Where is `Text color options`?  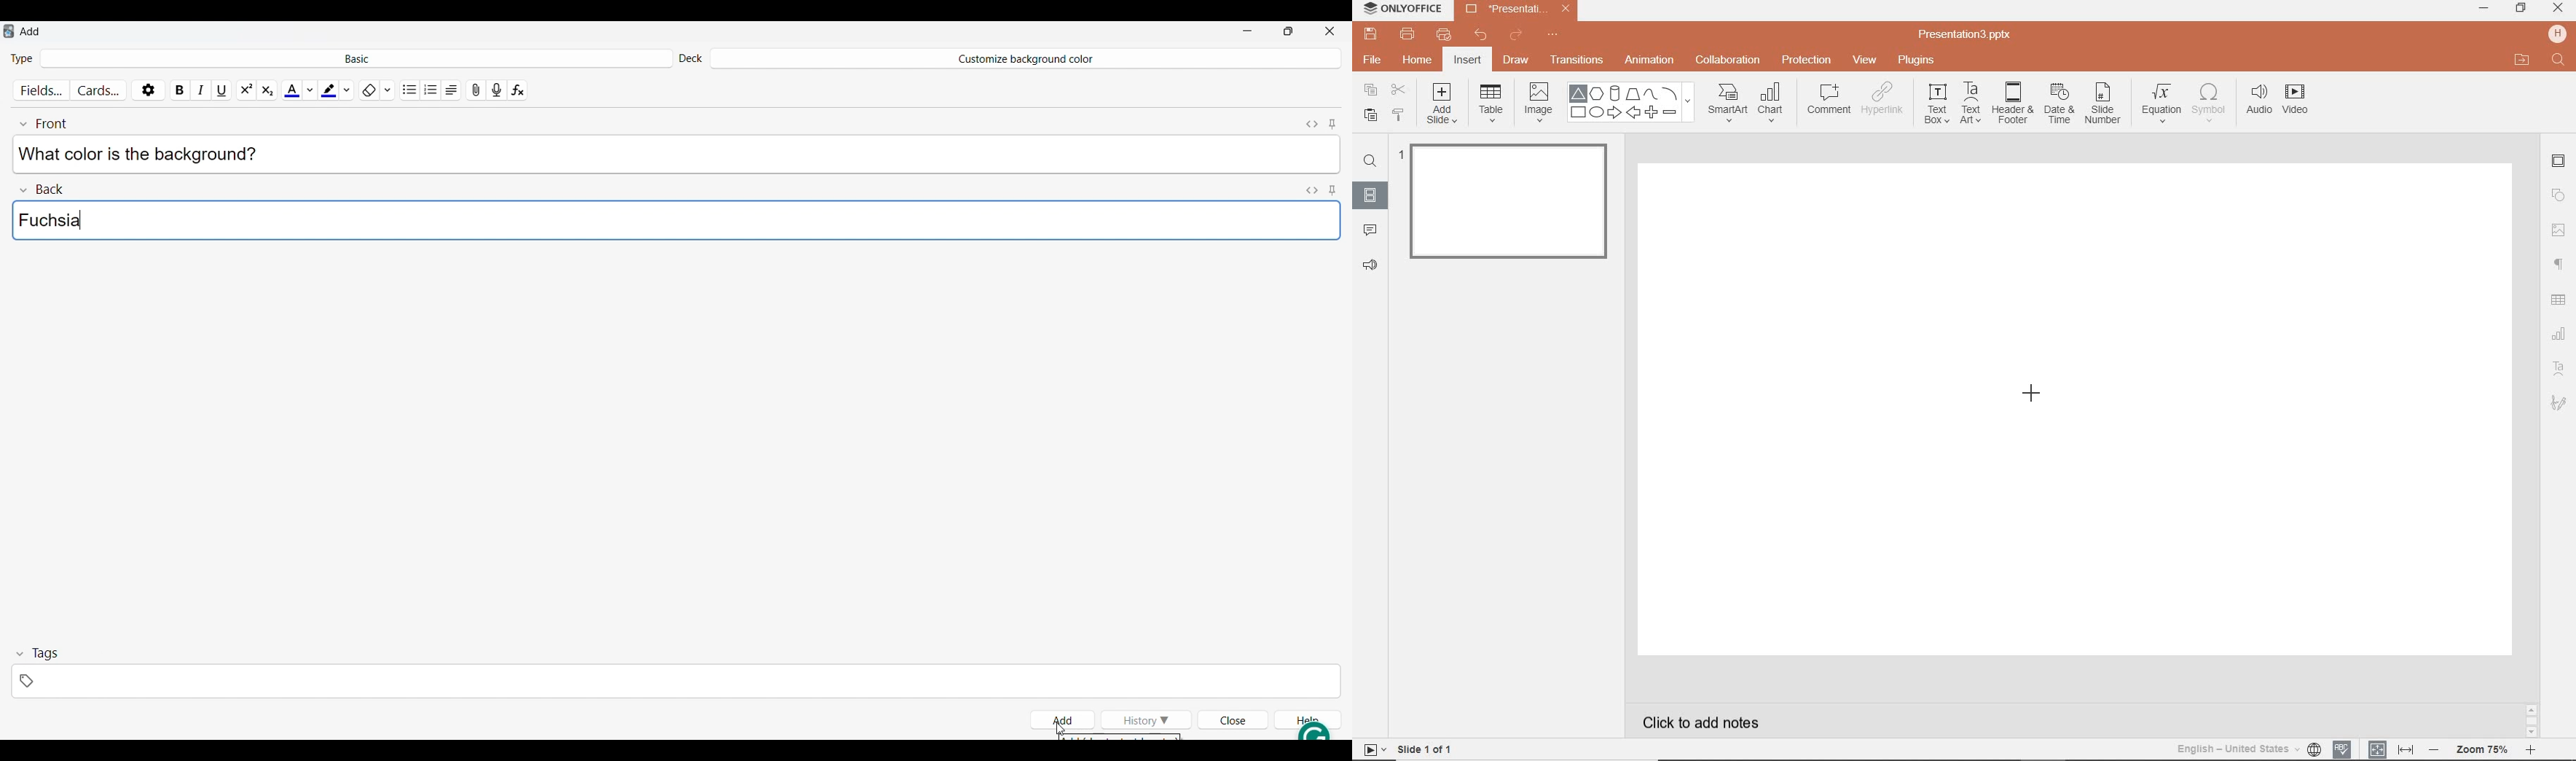 Text color options is located at coordinates (309, 88).